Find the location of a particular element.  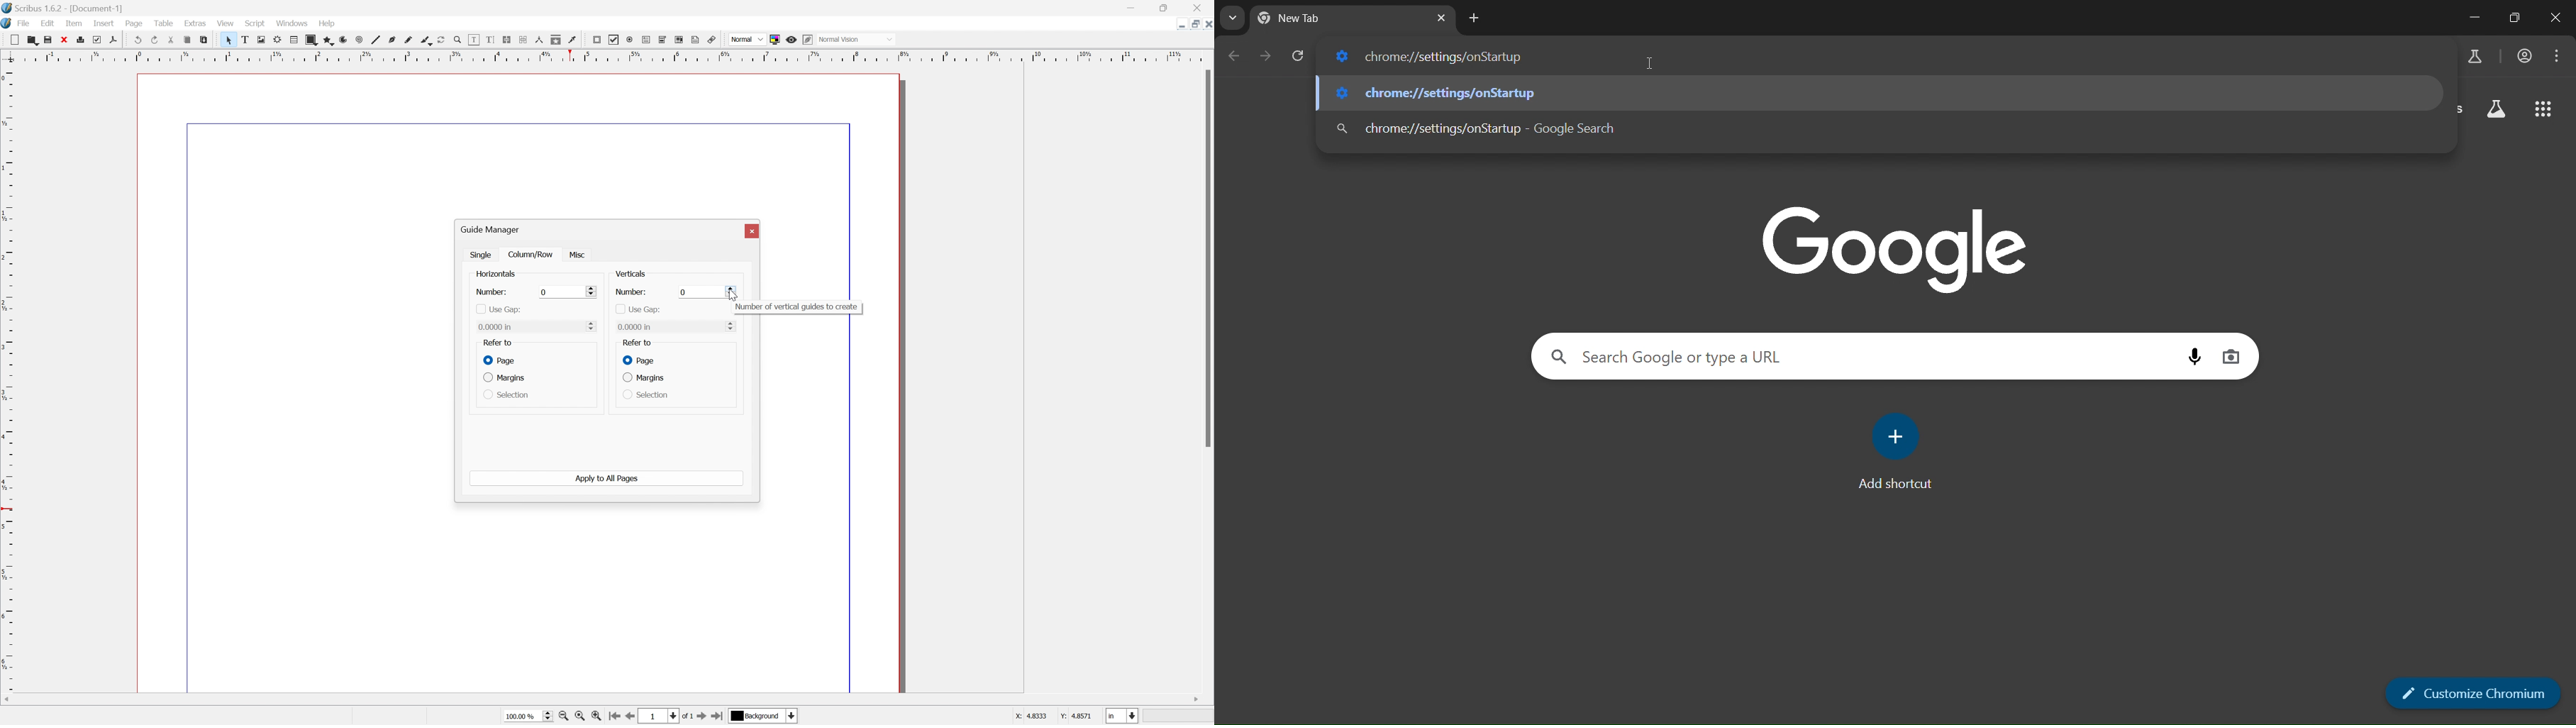

toggle color management system is located at coordinates (774, 39).